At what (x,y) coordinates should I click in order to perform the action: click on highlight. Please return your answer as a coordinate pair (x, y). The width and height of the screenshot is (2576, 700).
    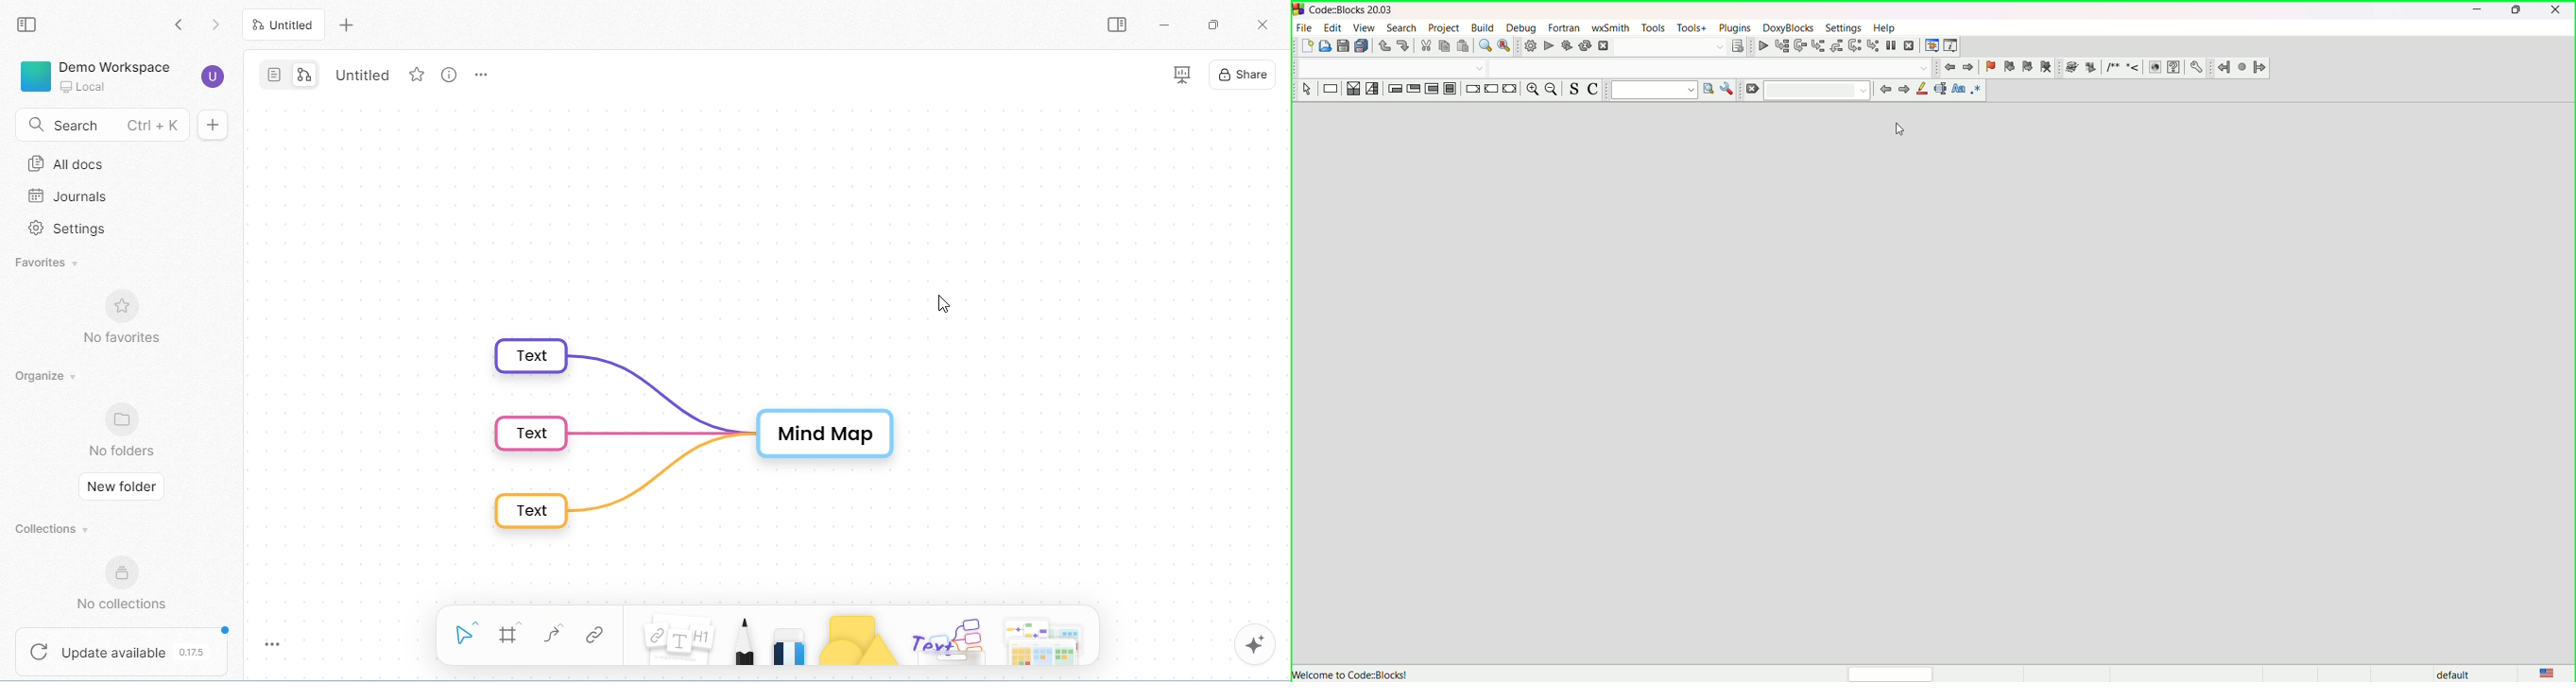
    Looking at the image, I should click on (1923, 90).